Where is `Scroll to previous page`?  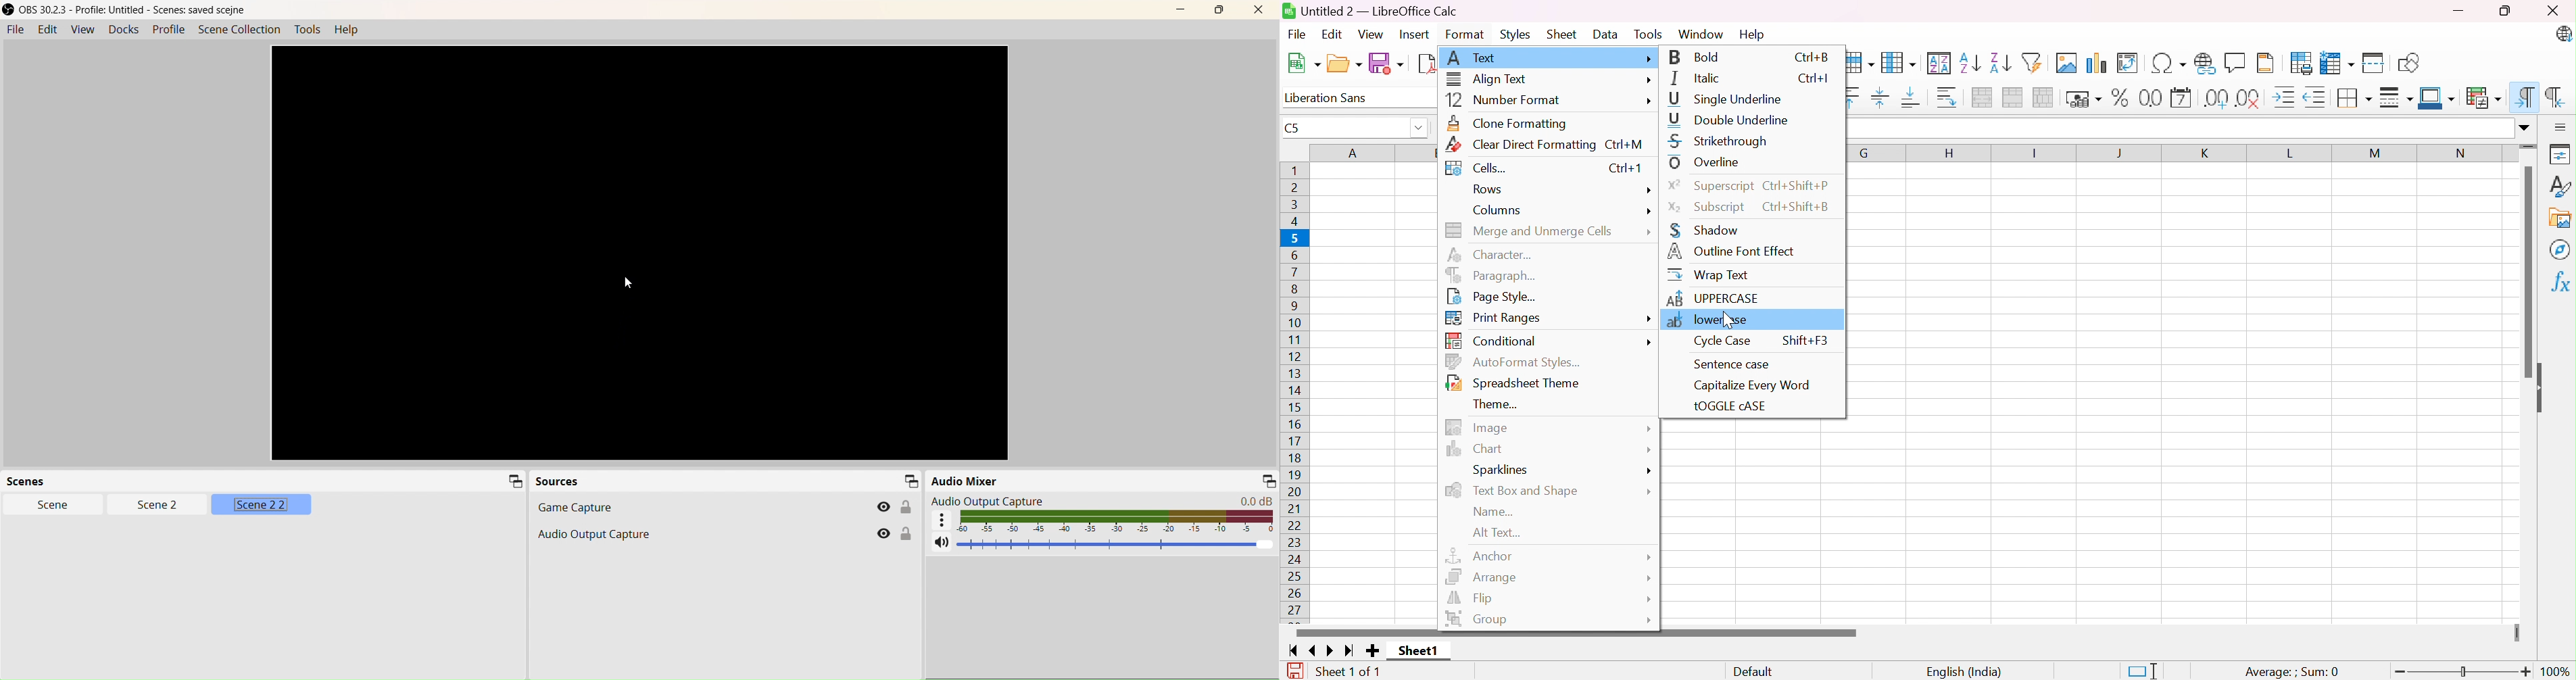
Scroll to previous page is located at coordinates (1313, 649).